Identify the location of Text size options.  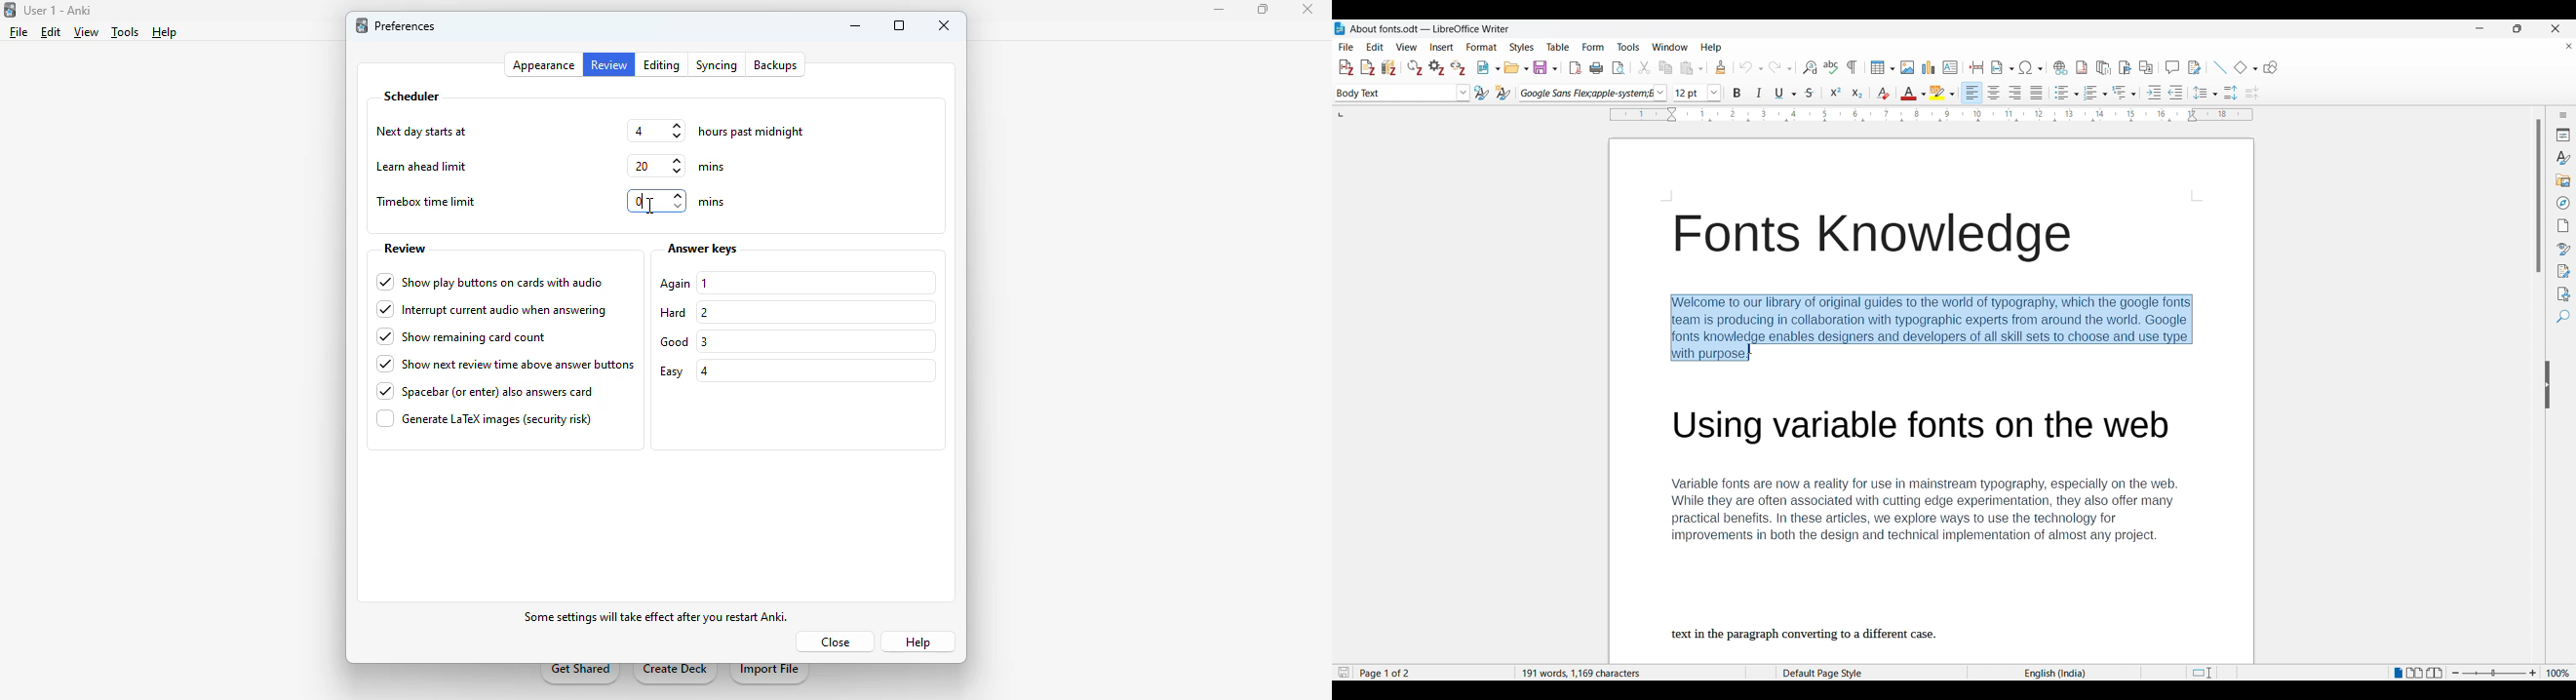
(1697, 93).